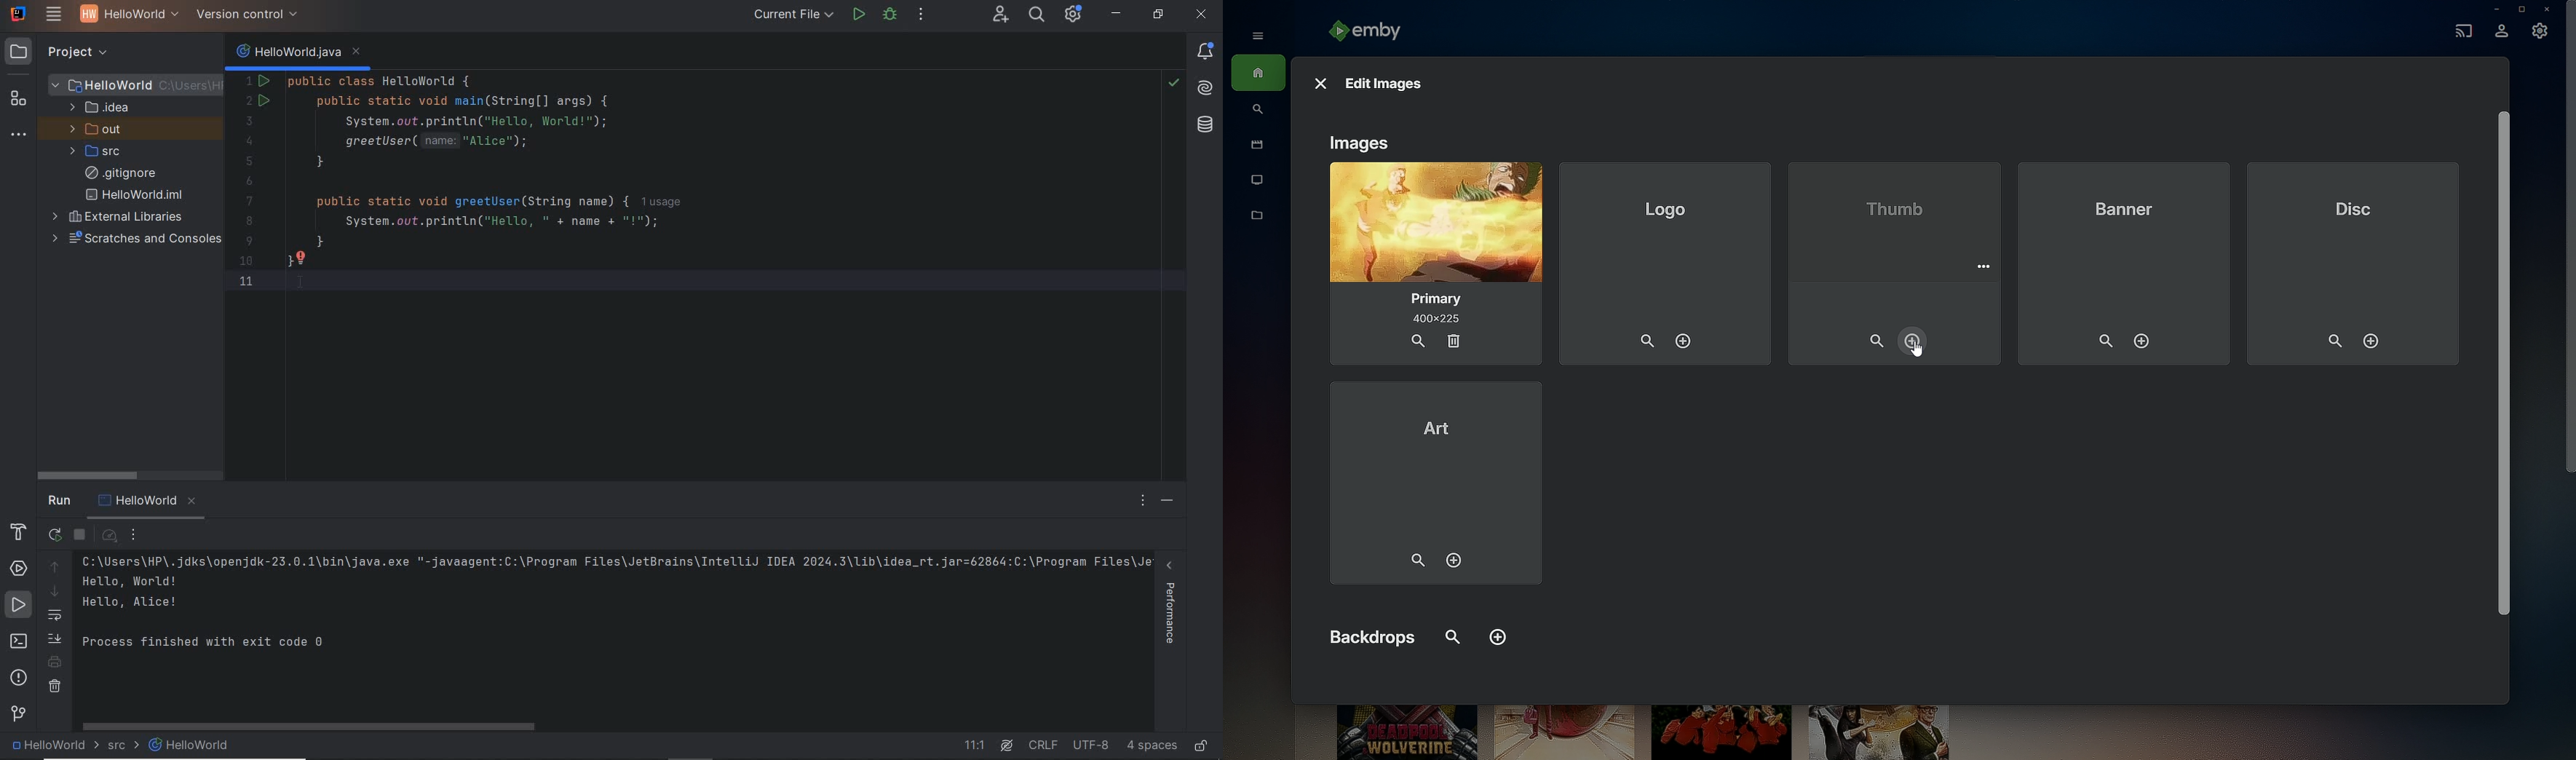 The height and width of the screenshot is (784, 2576). I want to click on scratches and consoles, so click(136, 240).